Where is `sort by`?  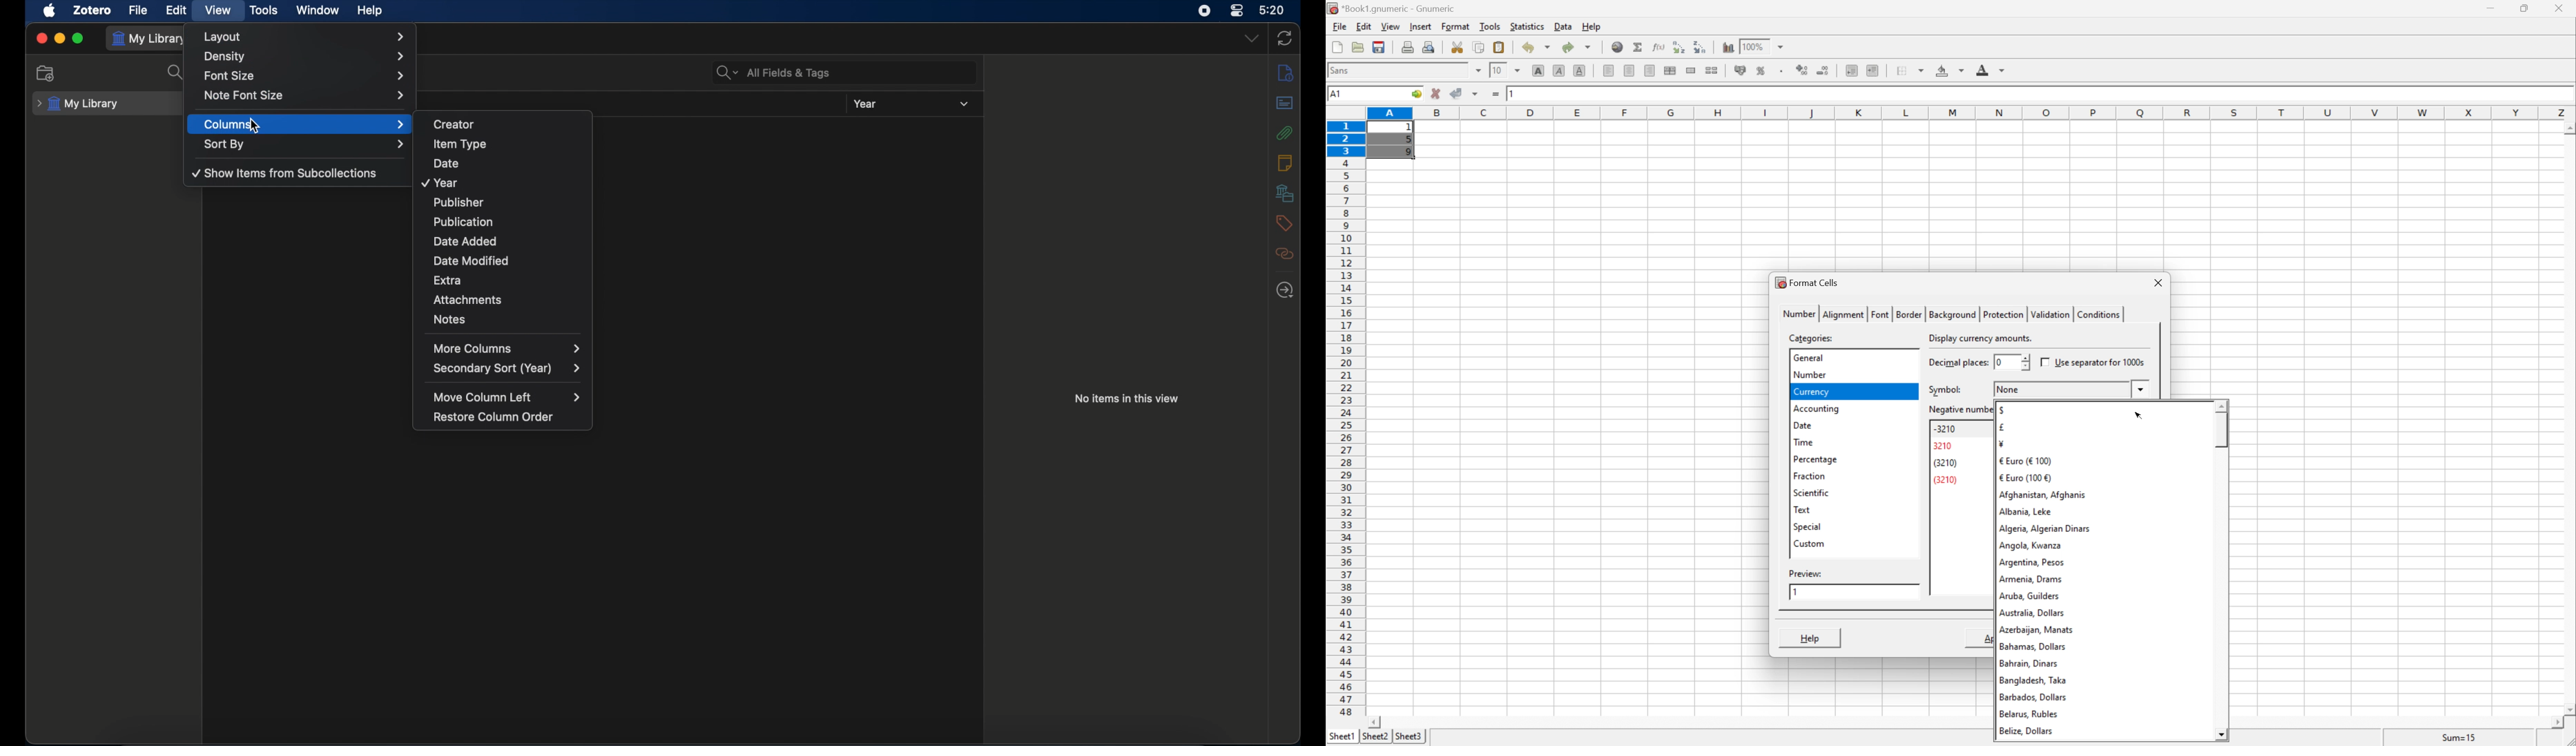 sort by is located at coordinates (305, 144).